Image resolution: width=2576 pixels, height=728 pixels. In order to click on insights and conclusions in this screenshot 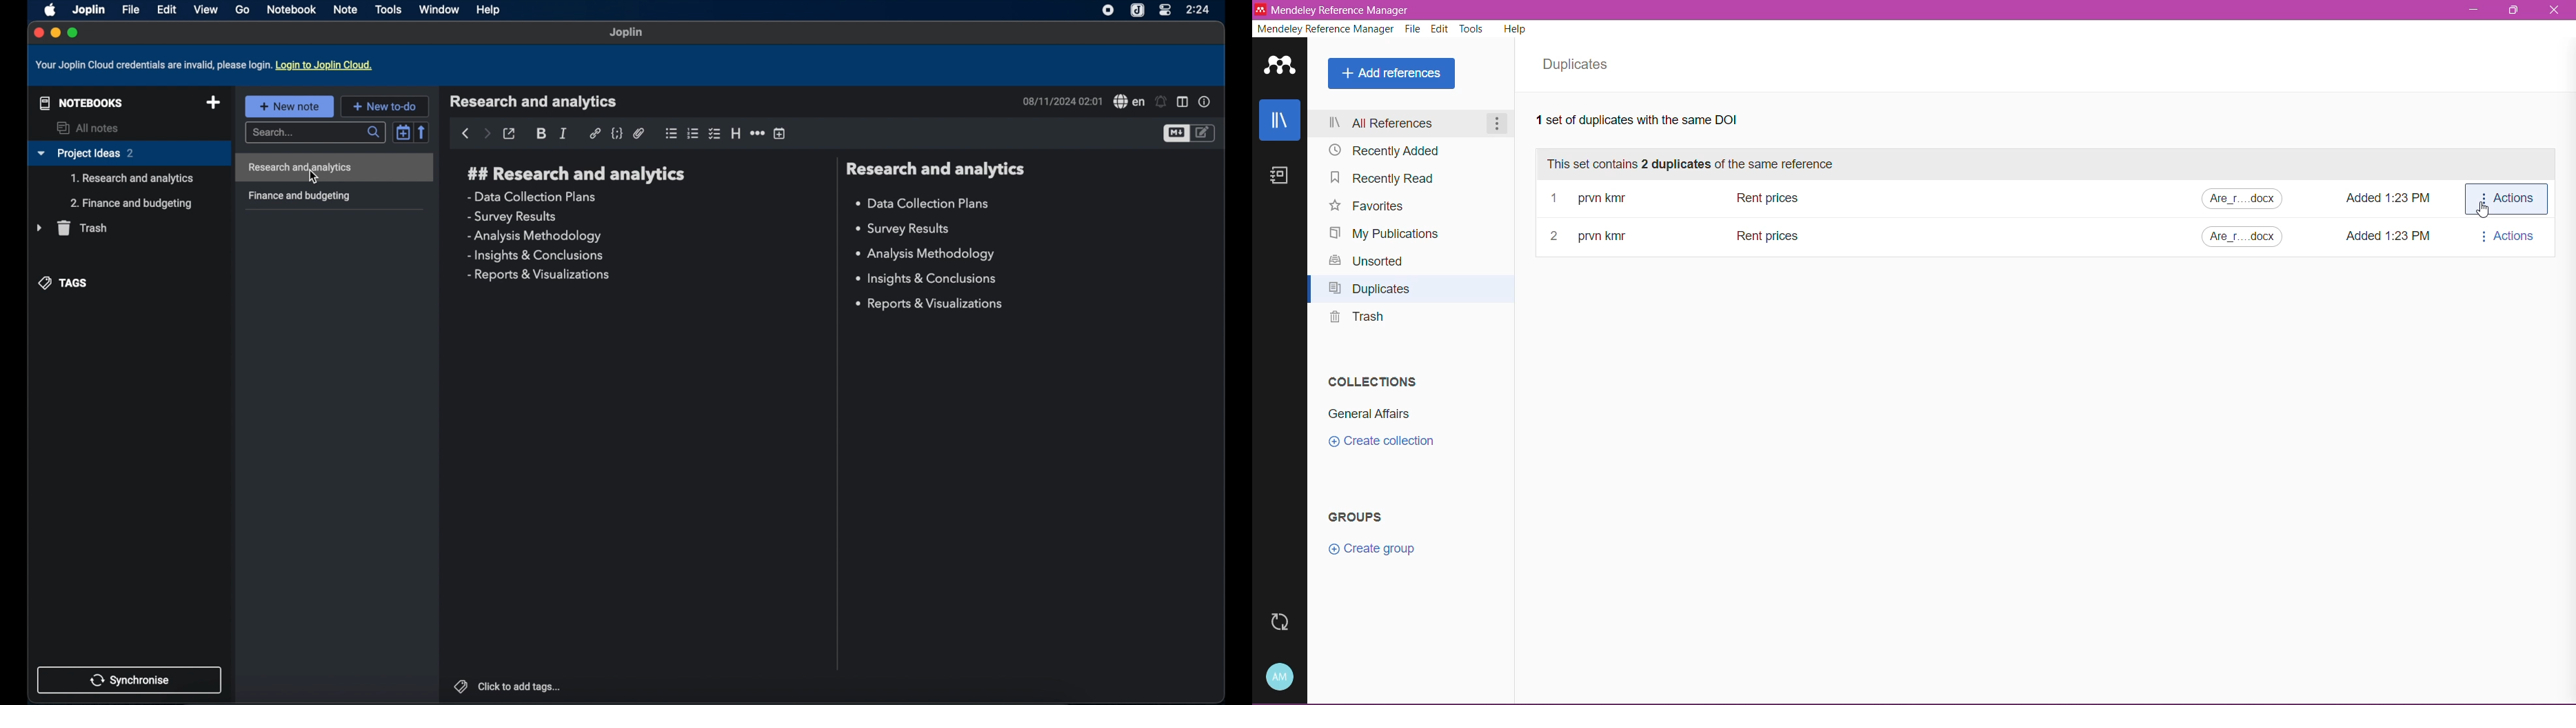, I will do `click(537, 256)`.